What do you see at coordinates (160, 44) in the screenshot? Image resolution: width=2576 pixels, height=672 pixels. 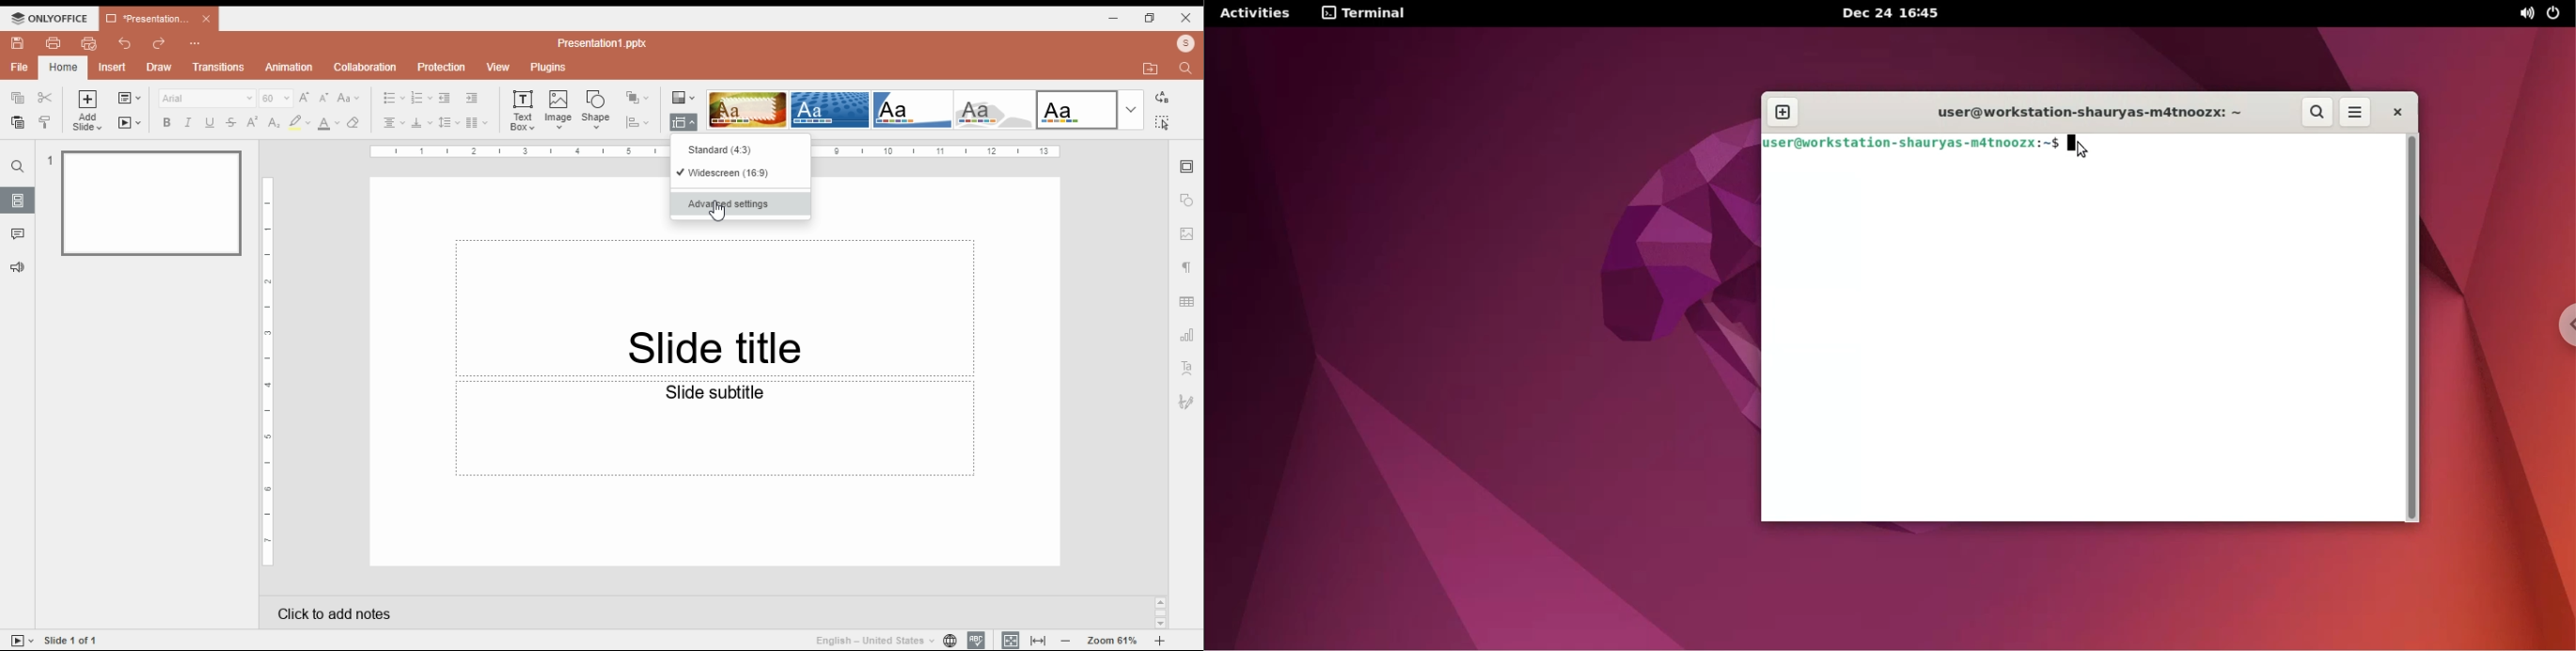 I see `redo` at bounding box center [160, 44].